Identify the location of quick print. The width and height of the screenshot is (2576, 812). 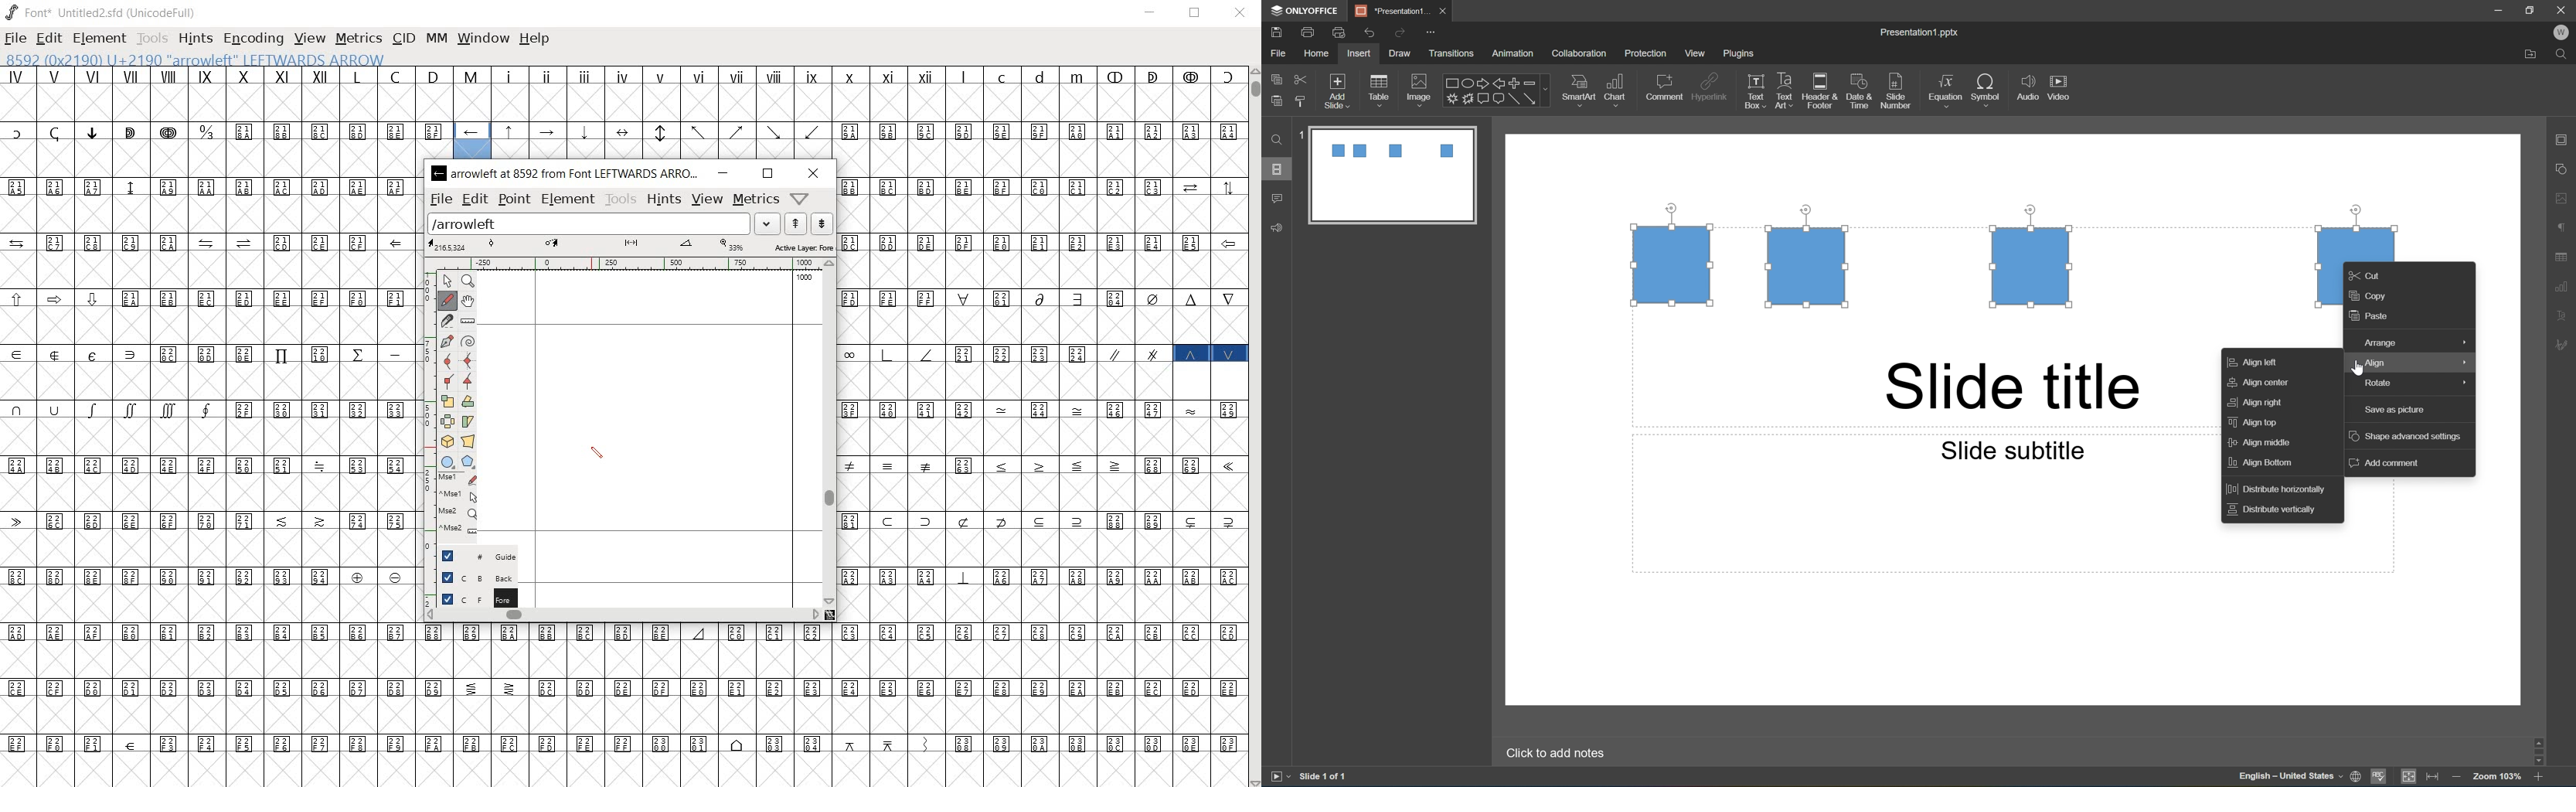
(1339, 31).